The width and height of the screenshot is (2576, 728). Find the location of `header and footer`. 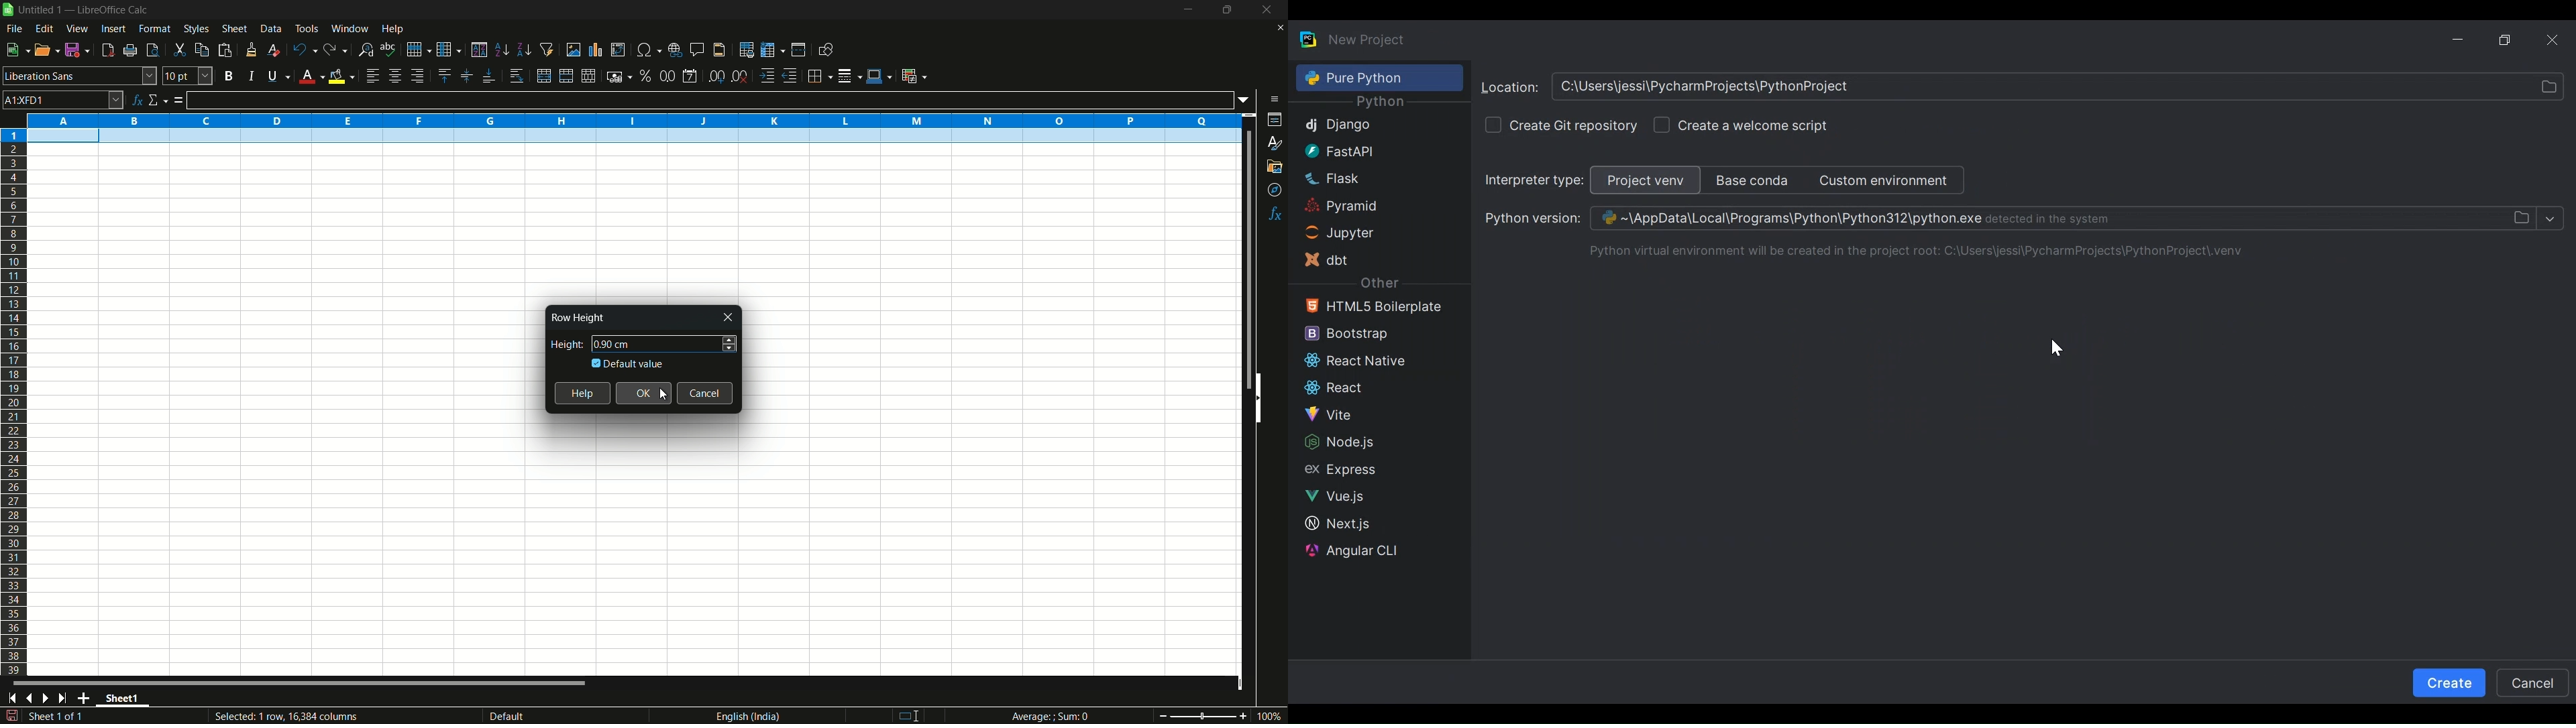

header and footer is located at coordinates (720, 50).